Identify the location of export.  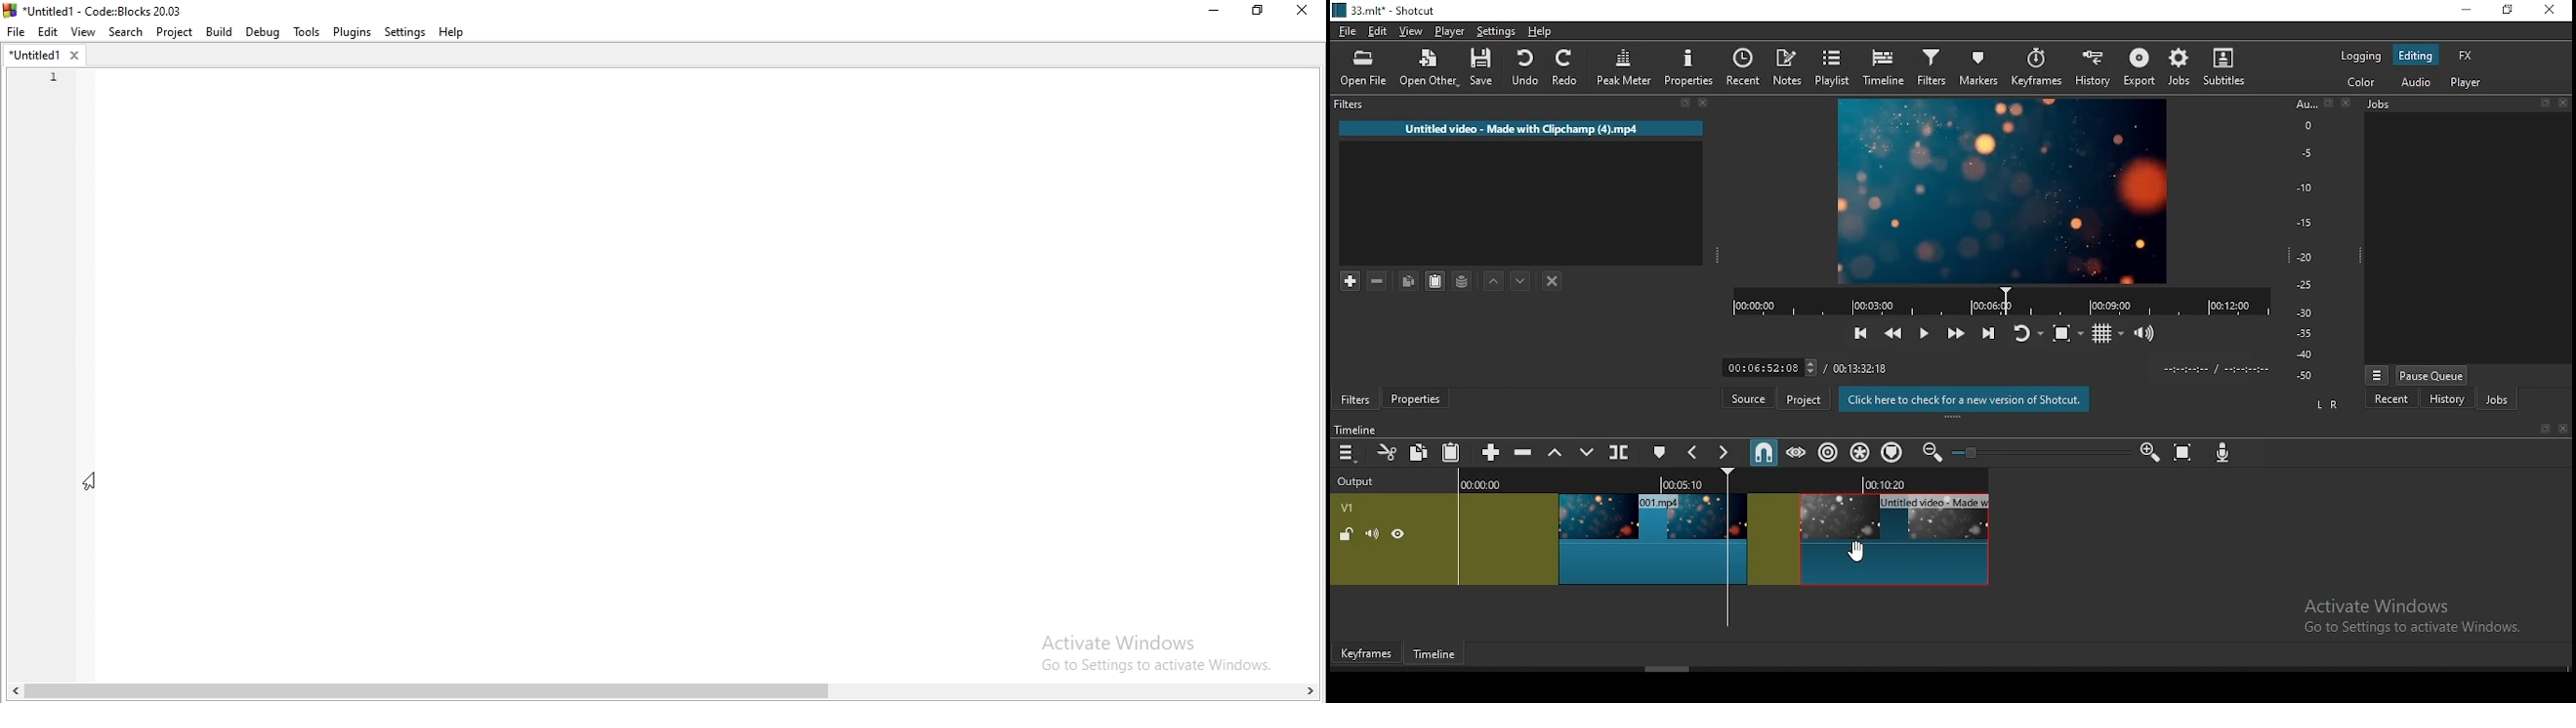
(2138, 67).